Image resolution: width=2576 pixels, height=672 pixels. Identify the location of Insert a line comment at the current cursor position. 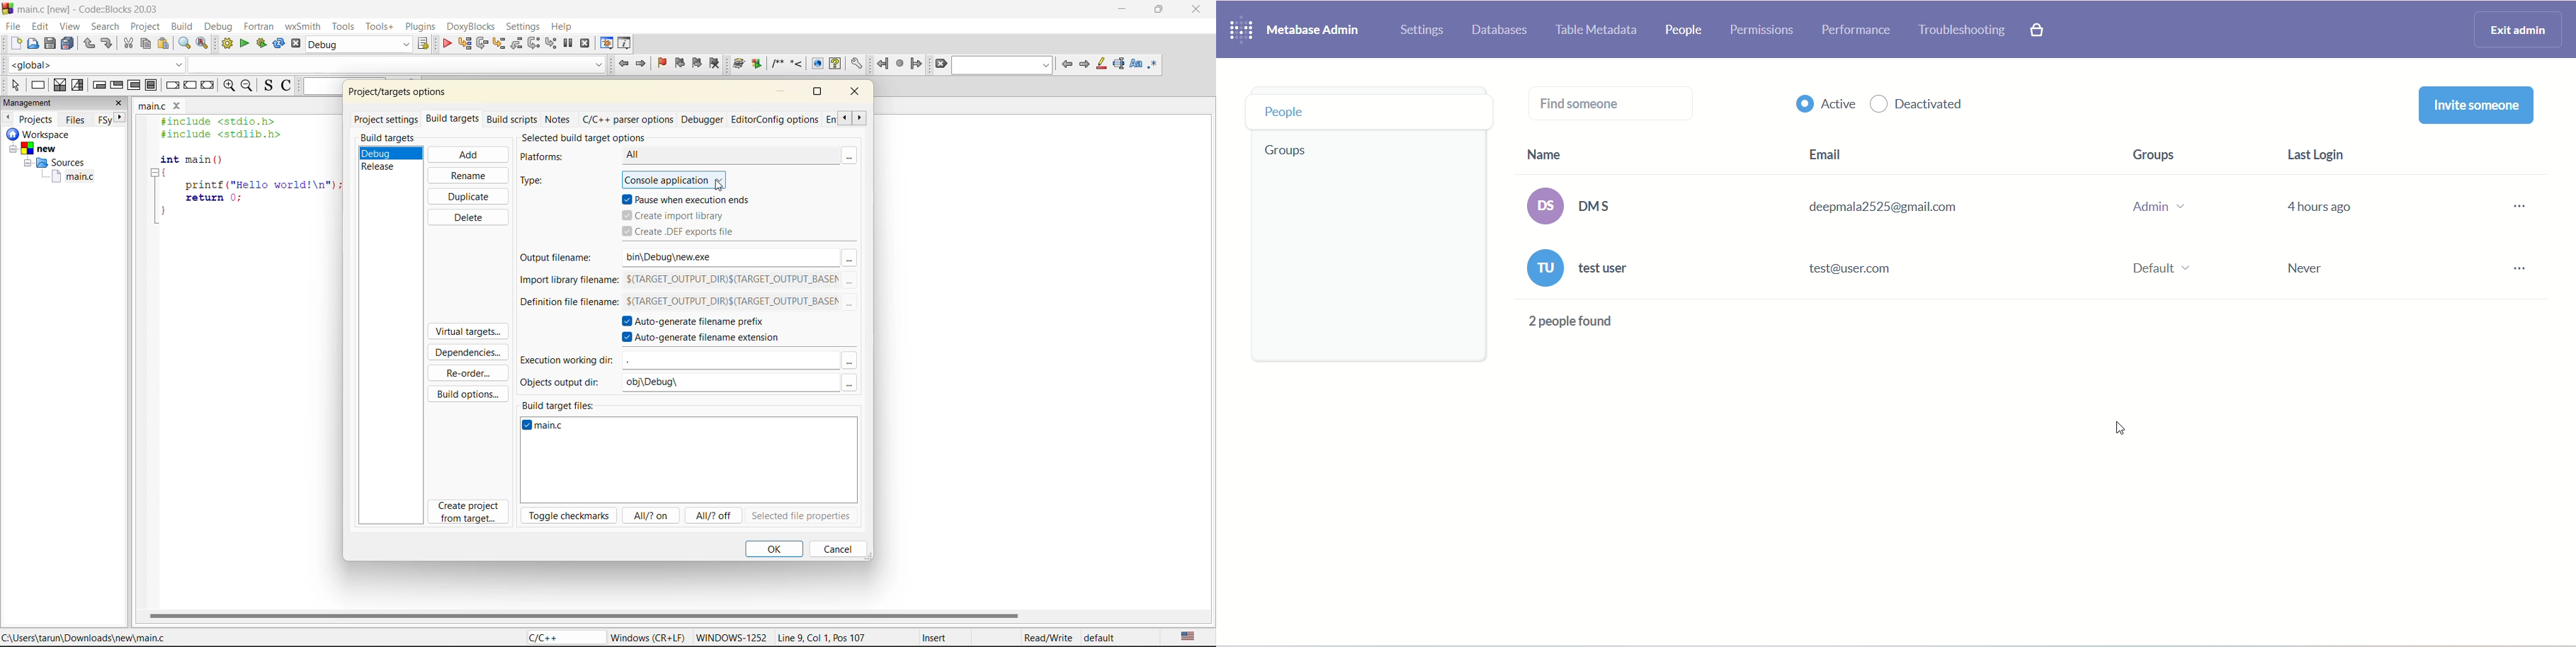
(796, 63).